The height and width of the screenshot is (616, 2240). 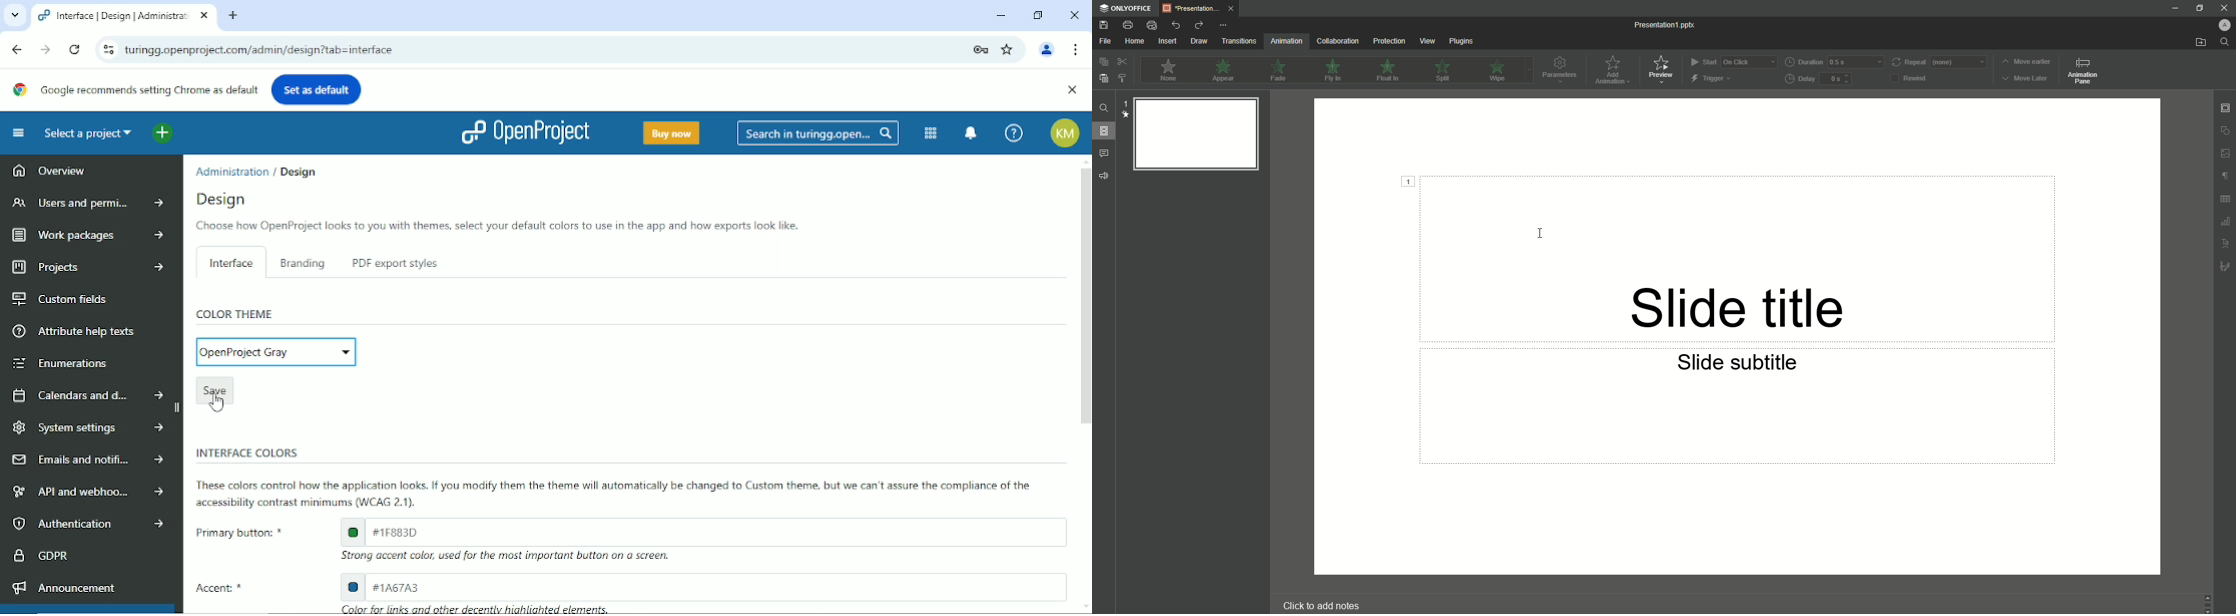 What do you see at coordinates (1105, 154) in the screenshot?
I see `Comments` at bounding box center [1105, 154].